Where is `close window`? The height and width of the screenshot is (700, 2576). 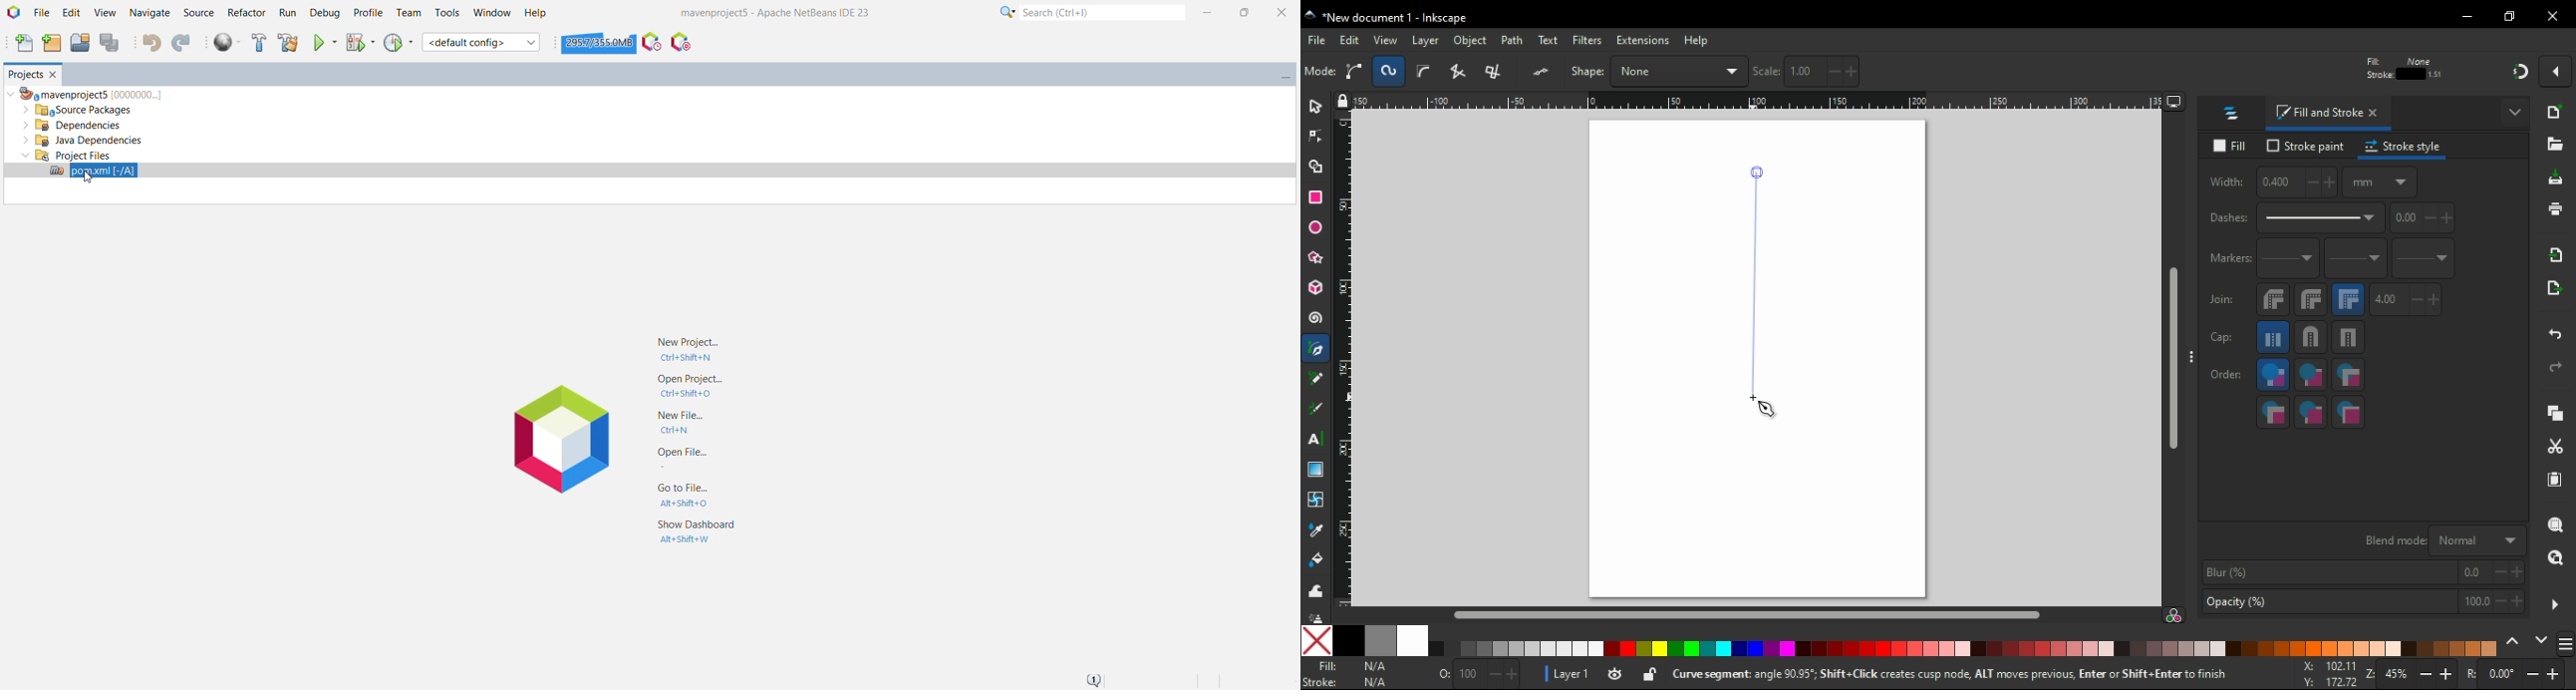 close window is located at coordinates (2553, 16).